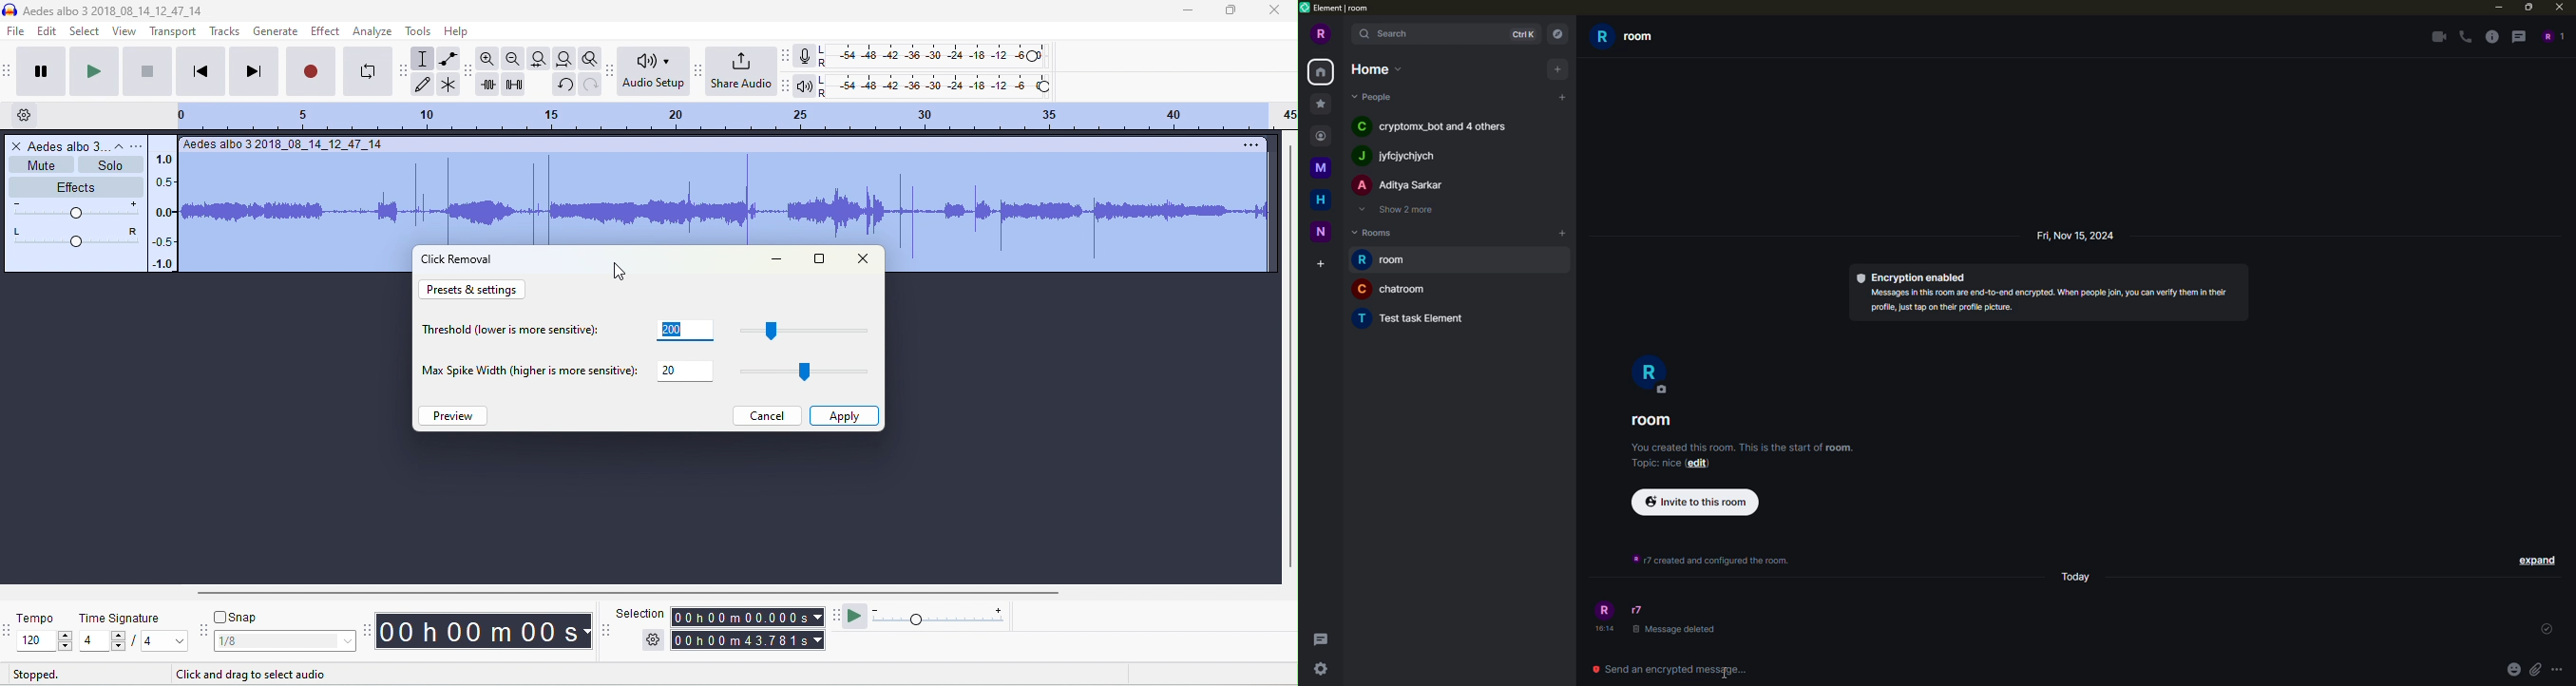 The height and width of the screenshot is (700, 2576). I want to click on redo, so click(591, 85).